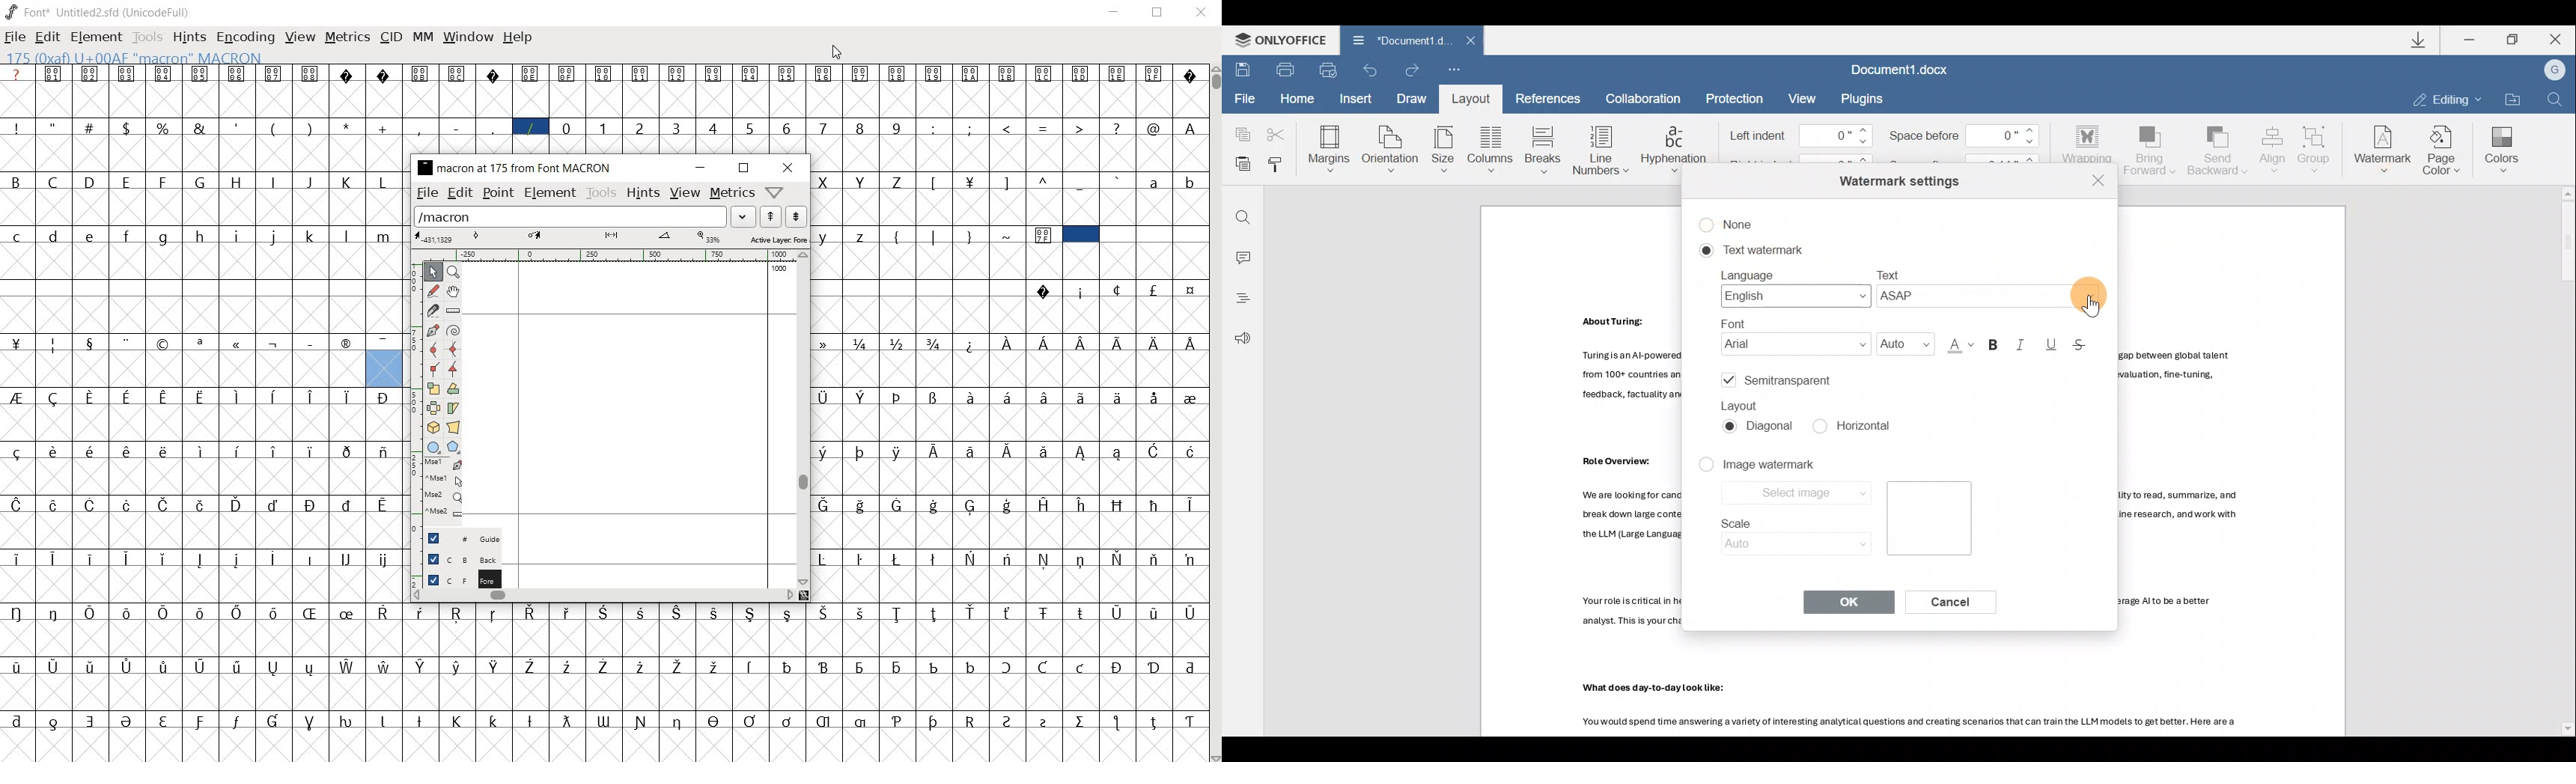 The width and height of the screenshot is (2576, 784). Describe the element at coordinates (164, 127) in the screenshot. I see `%` at that location.